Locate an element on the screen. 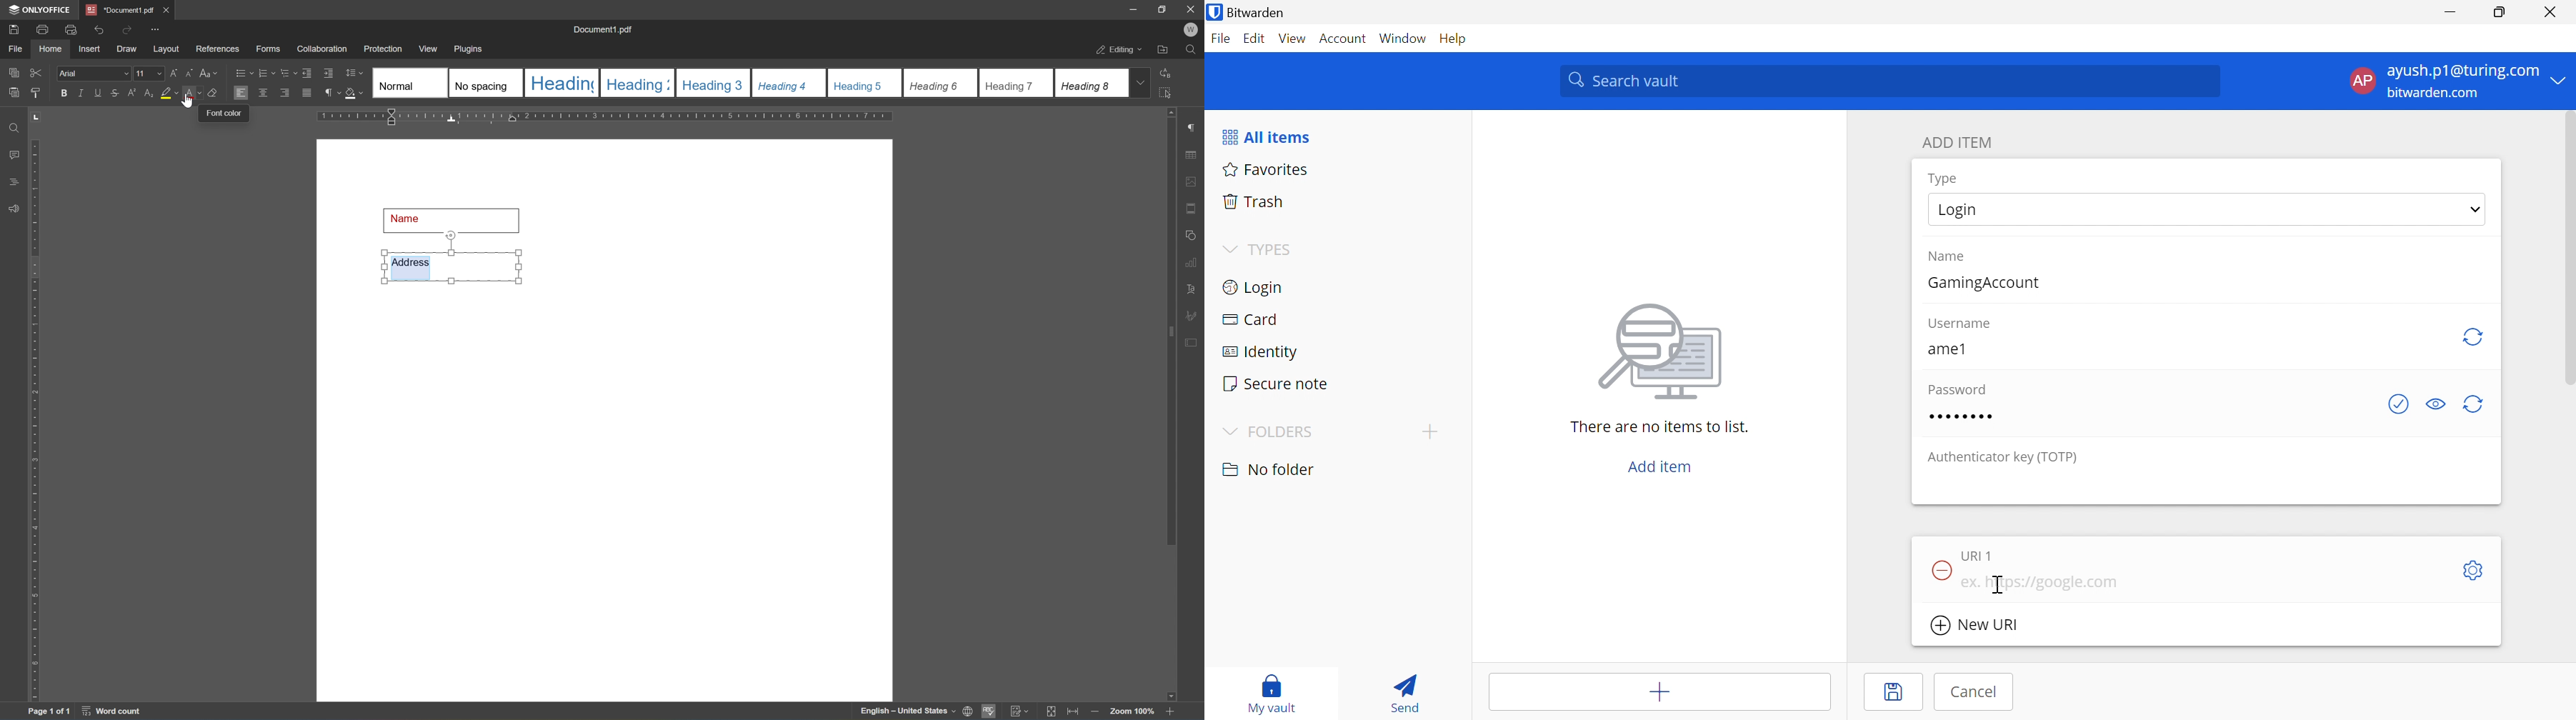  Account is located at coordinates (1344, 37).